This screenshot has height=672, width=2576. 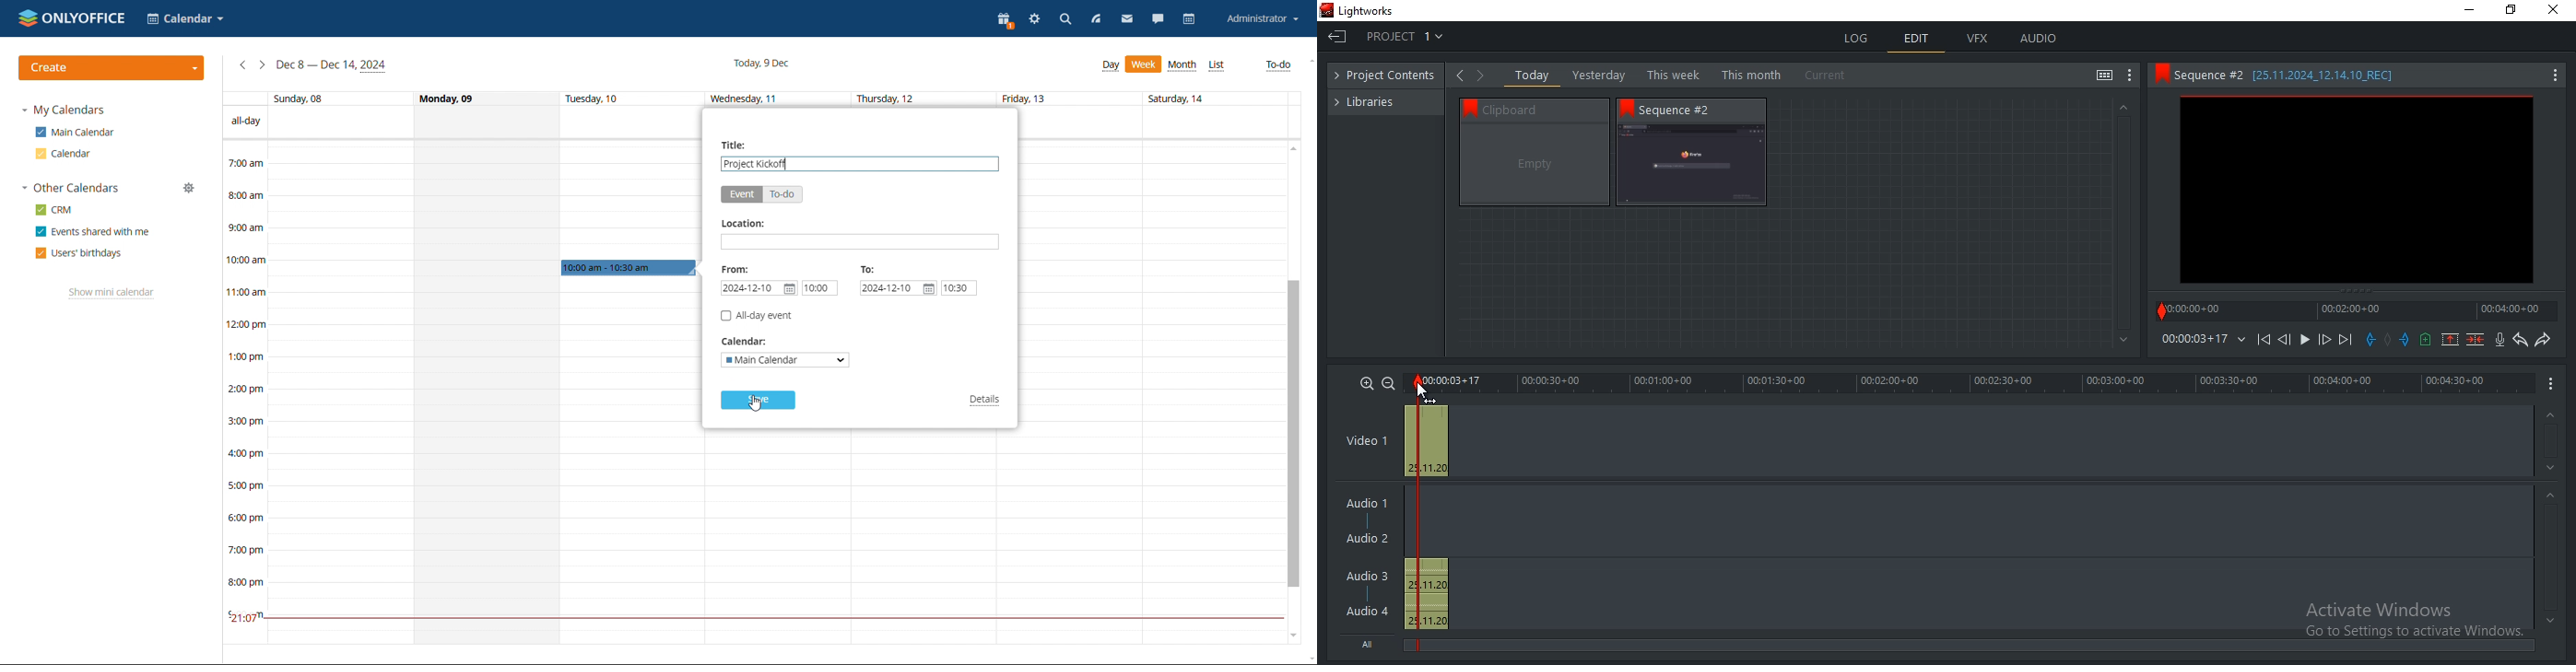 What do you see at coordinates (2542, 339) in the screenshot?
I see `redo` at bounding box center [2542, 339].